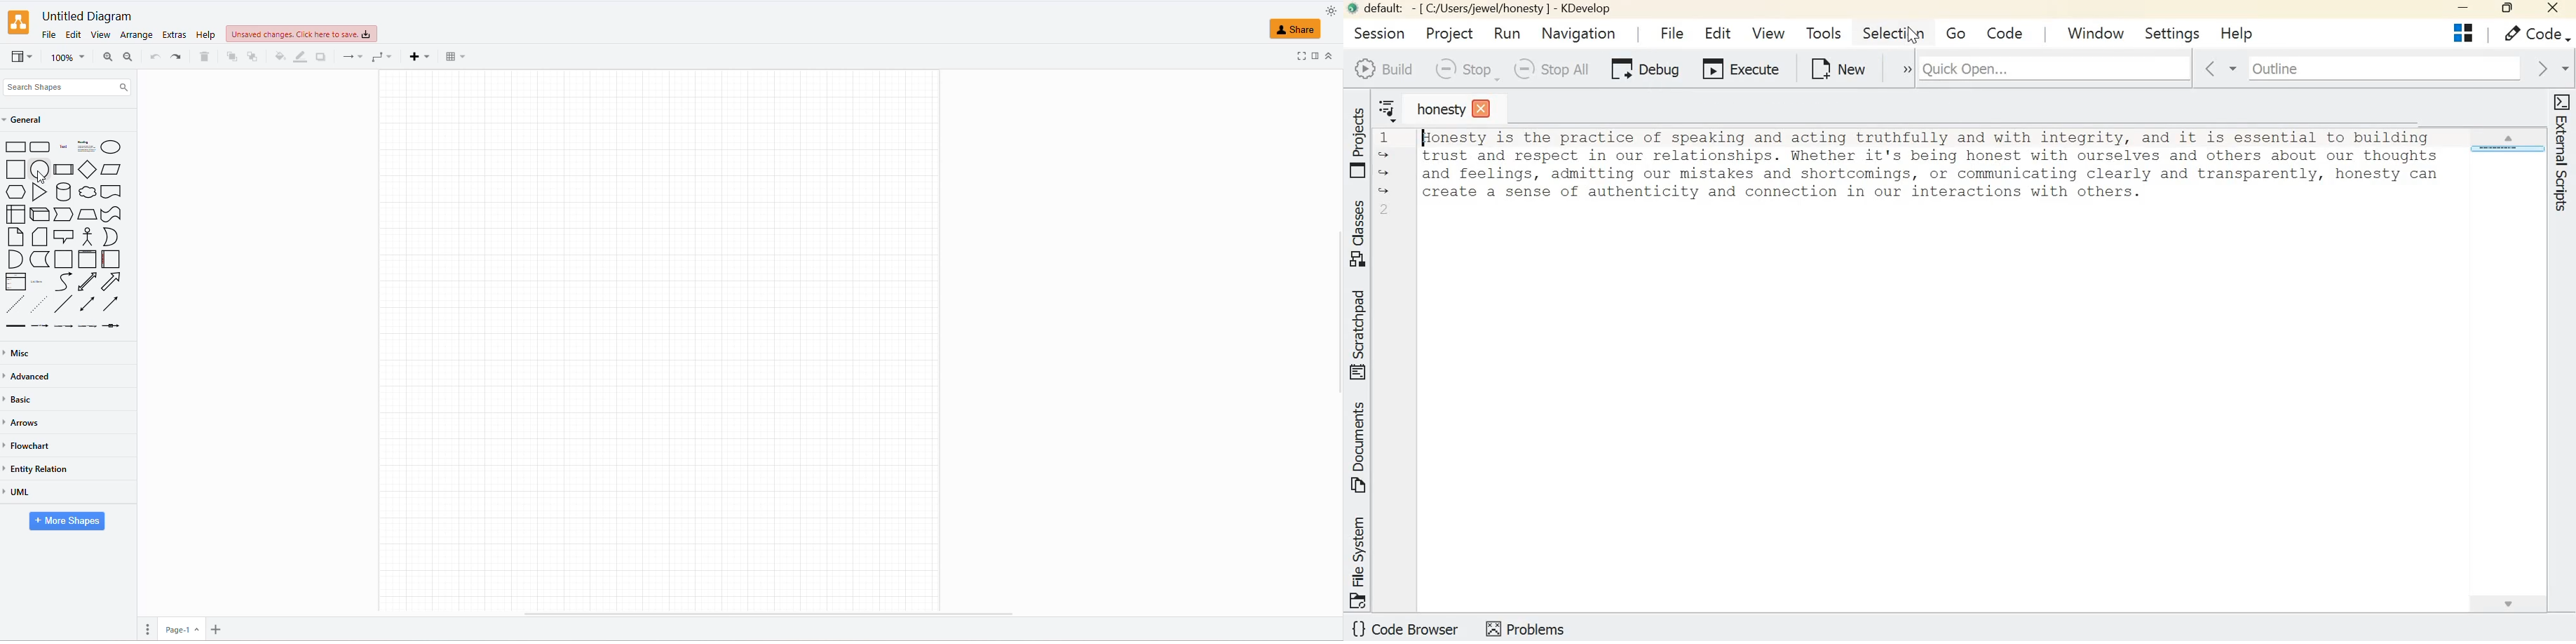 Image resolution: width=2576 pixels, height=644 pixels. What do you see at coordinates (299, 57) in the screenshot?
I see `LINE COLOR` at bounding box center [299, 57].